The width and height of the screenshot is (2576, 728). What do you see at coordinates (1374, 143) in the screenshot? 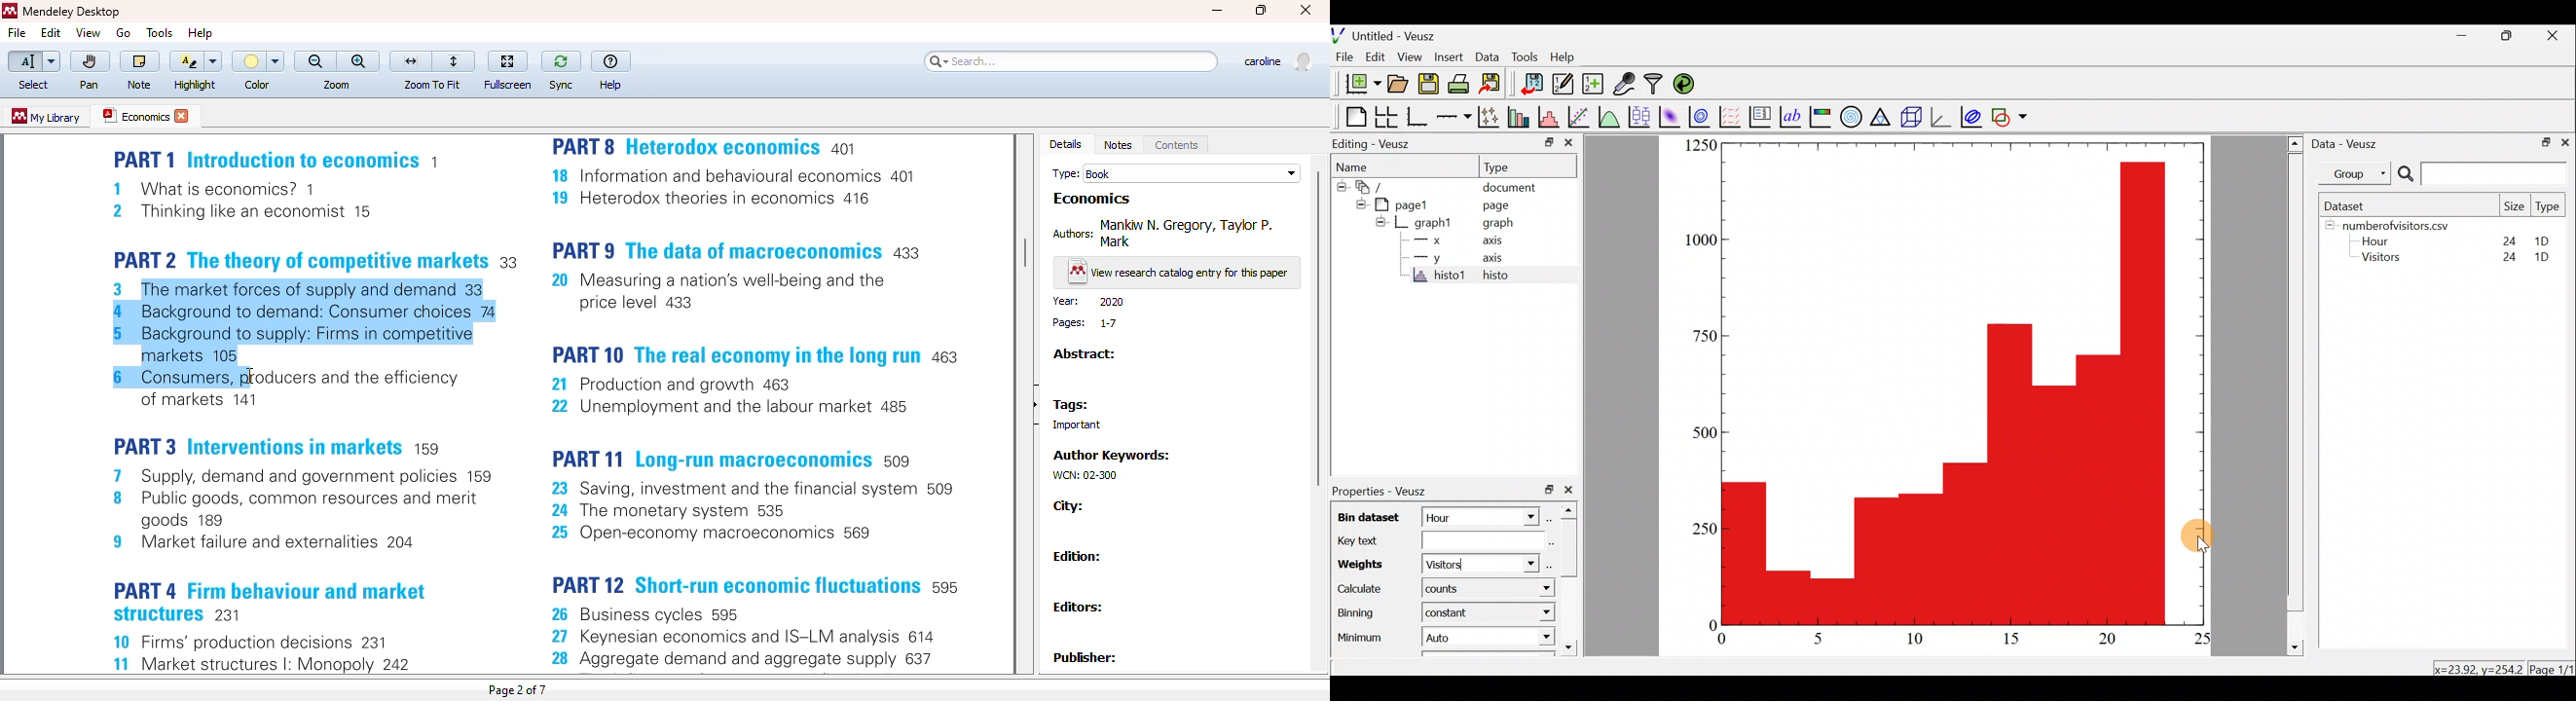
I see `Editing - Veusz` at bounding box center [1374, 143].